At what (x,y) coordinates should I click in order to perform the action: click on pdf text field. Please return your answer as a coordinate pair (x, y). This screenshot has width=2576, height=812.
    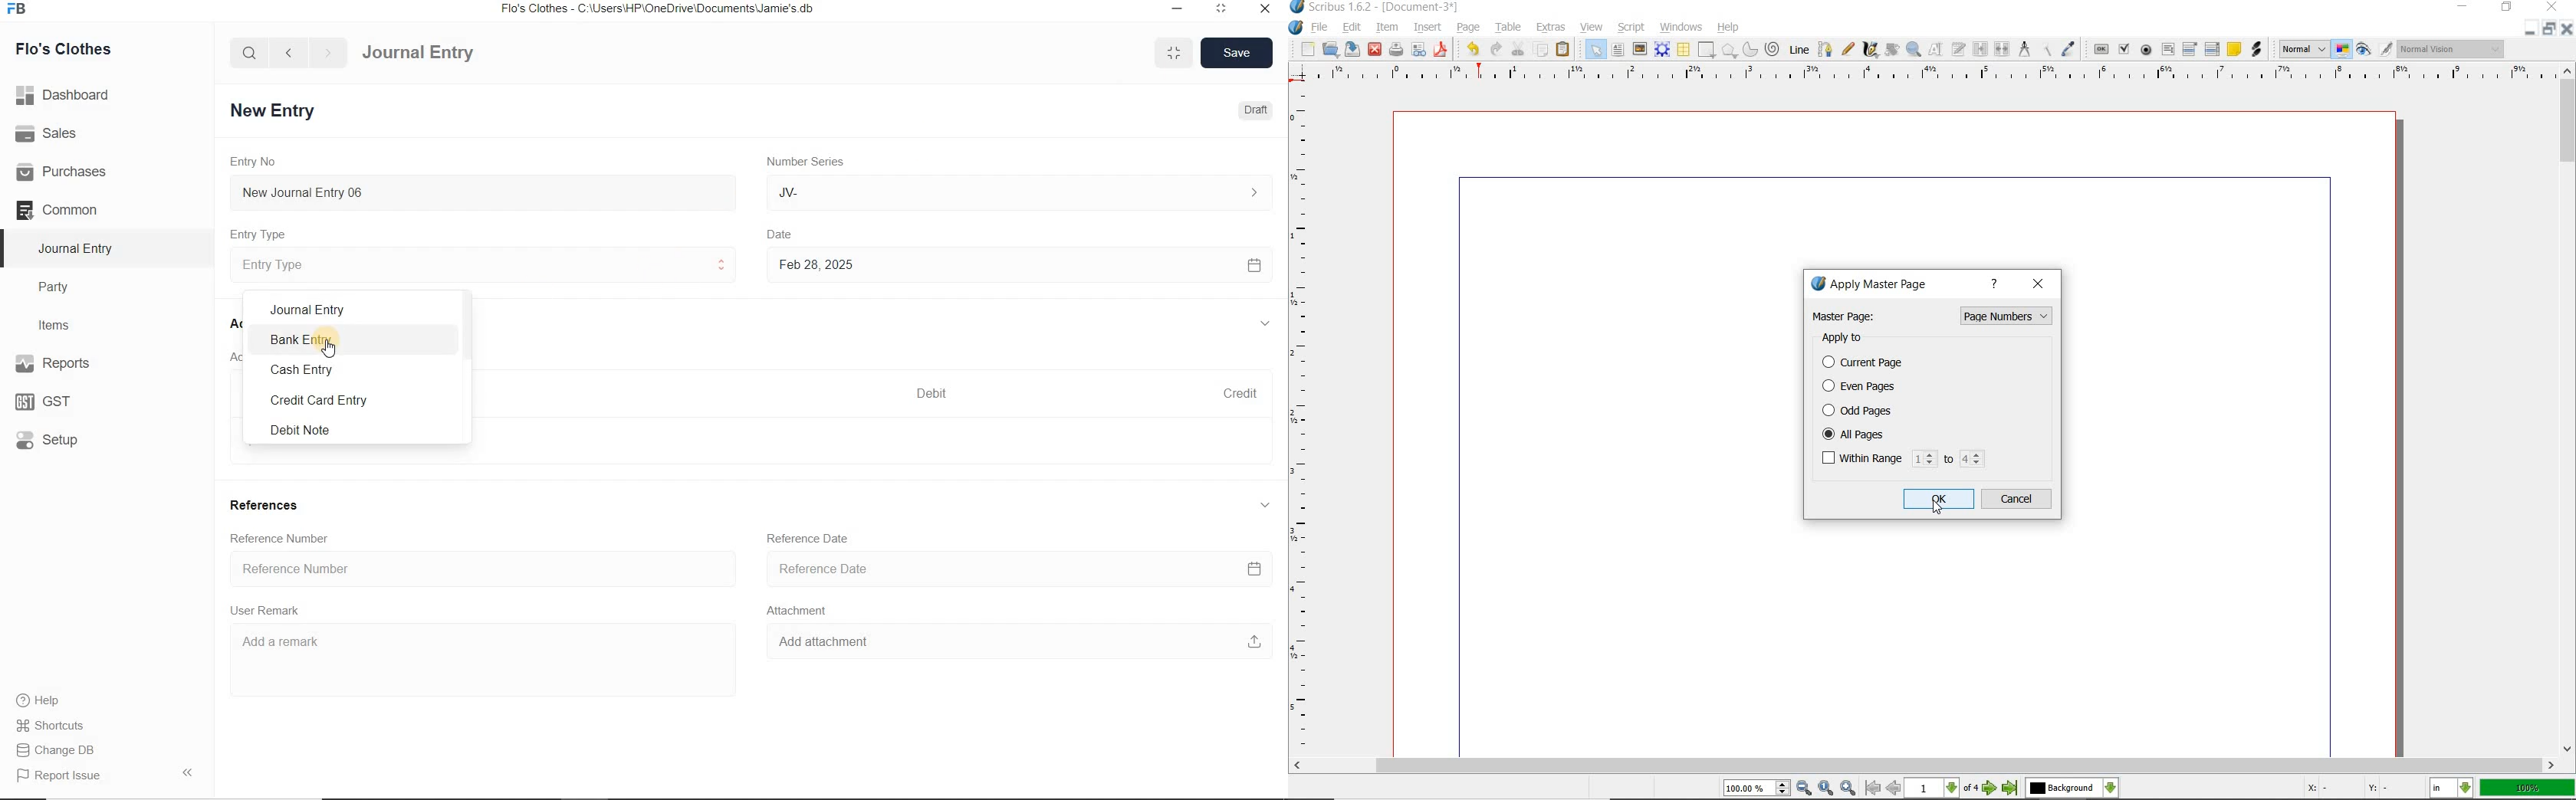
    Looking at the image, I should click on (2169, 48).